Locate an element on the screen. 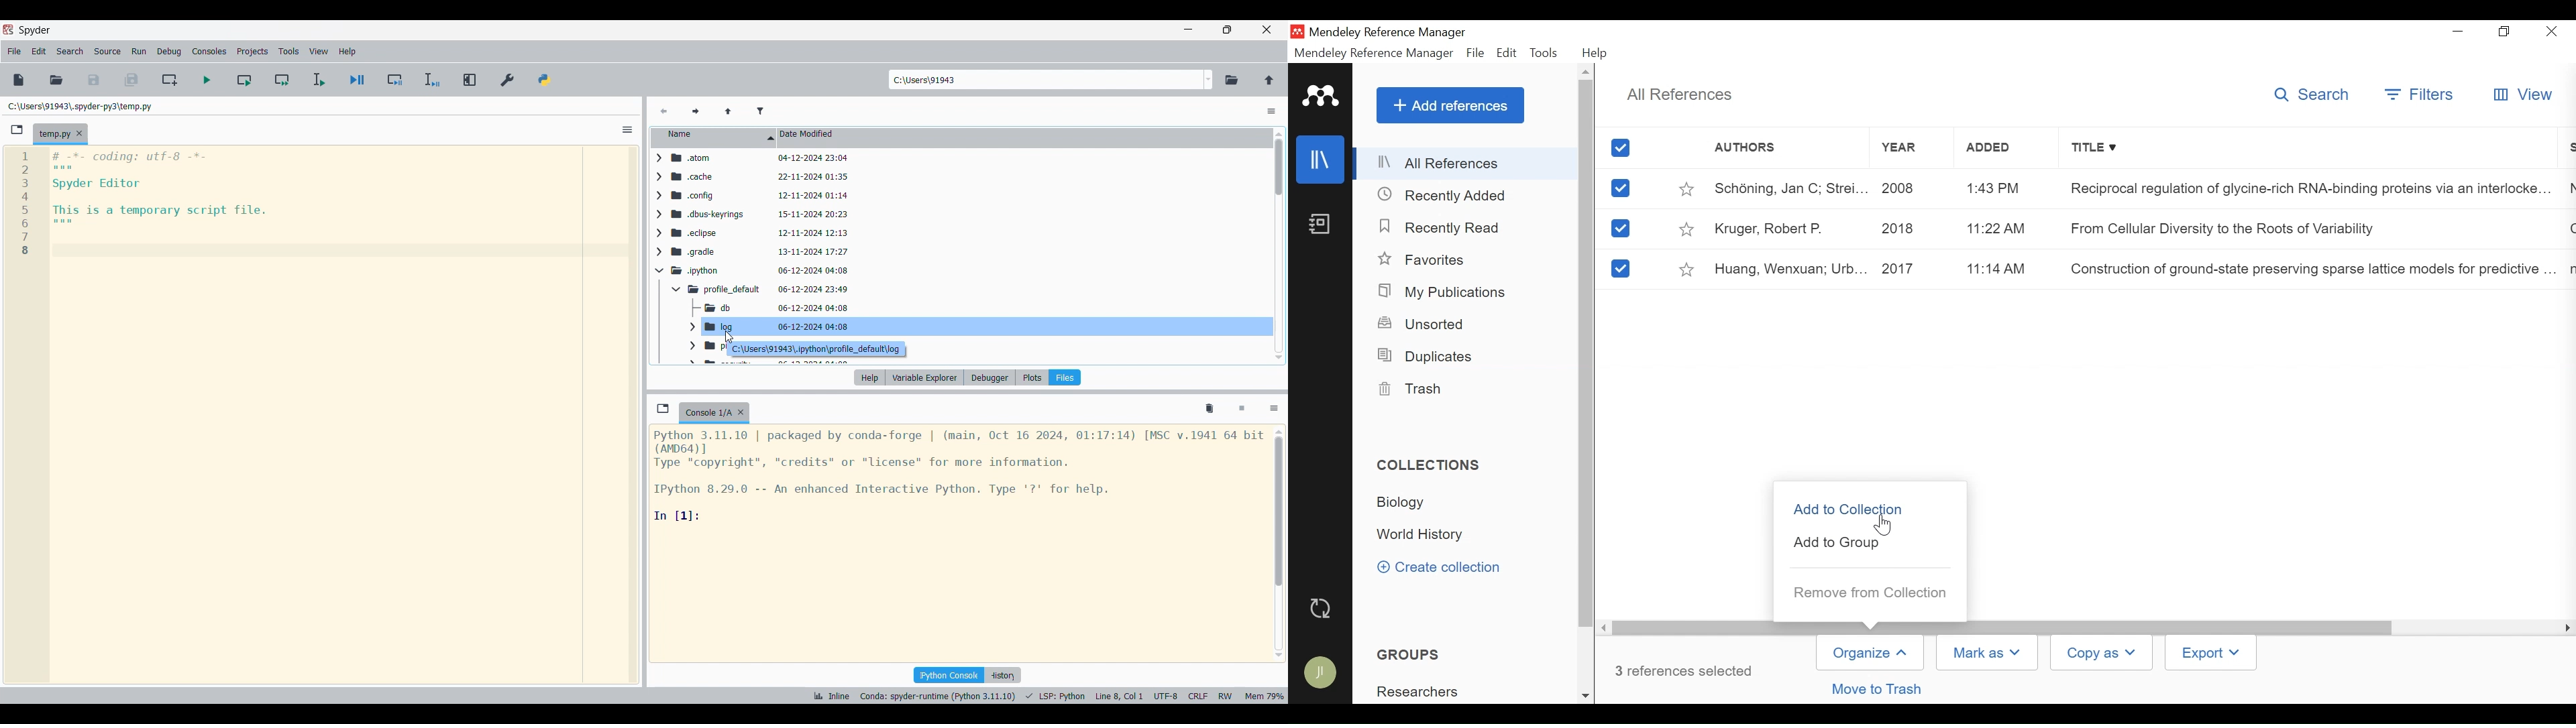  cursor is located at coordinates (729, 338).